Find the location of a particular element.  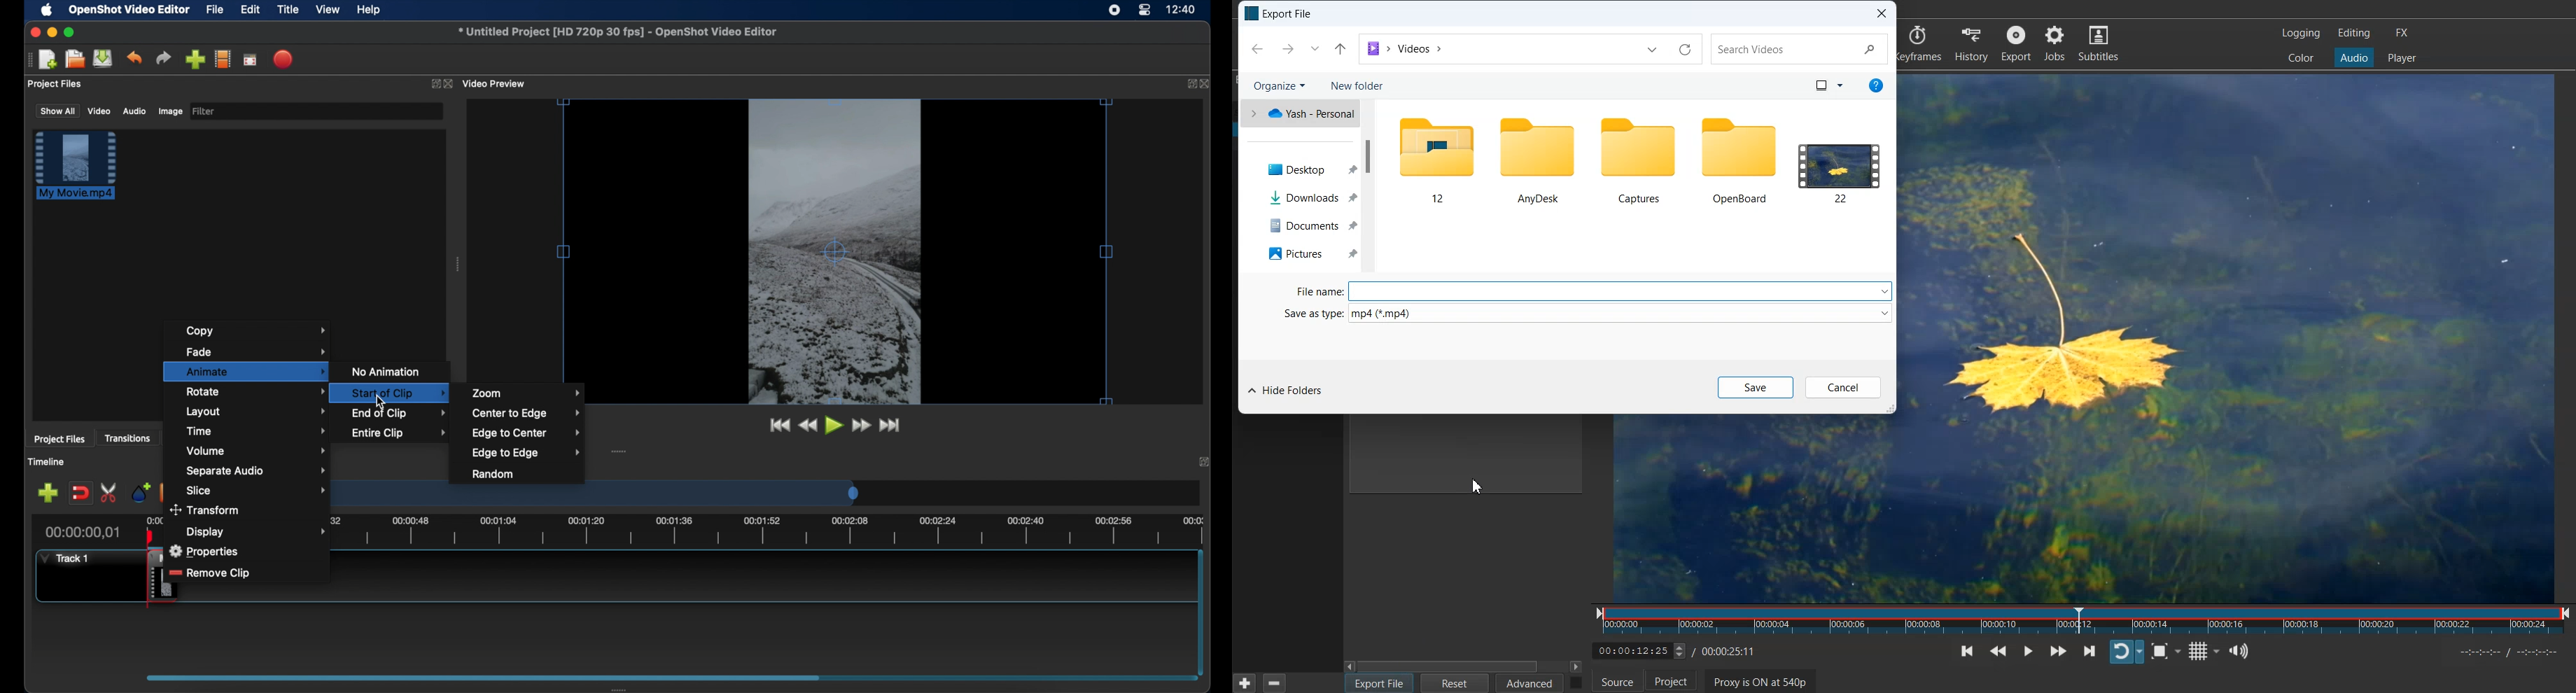

random is located at coordinates (493, 474).